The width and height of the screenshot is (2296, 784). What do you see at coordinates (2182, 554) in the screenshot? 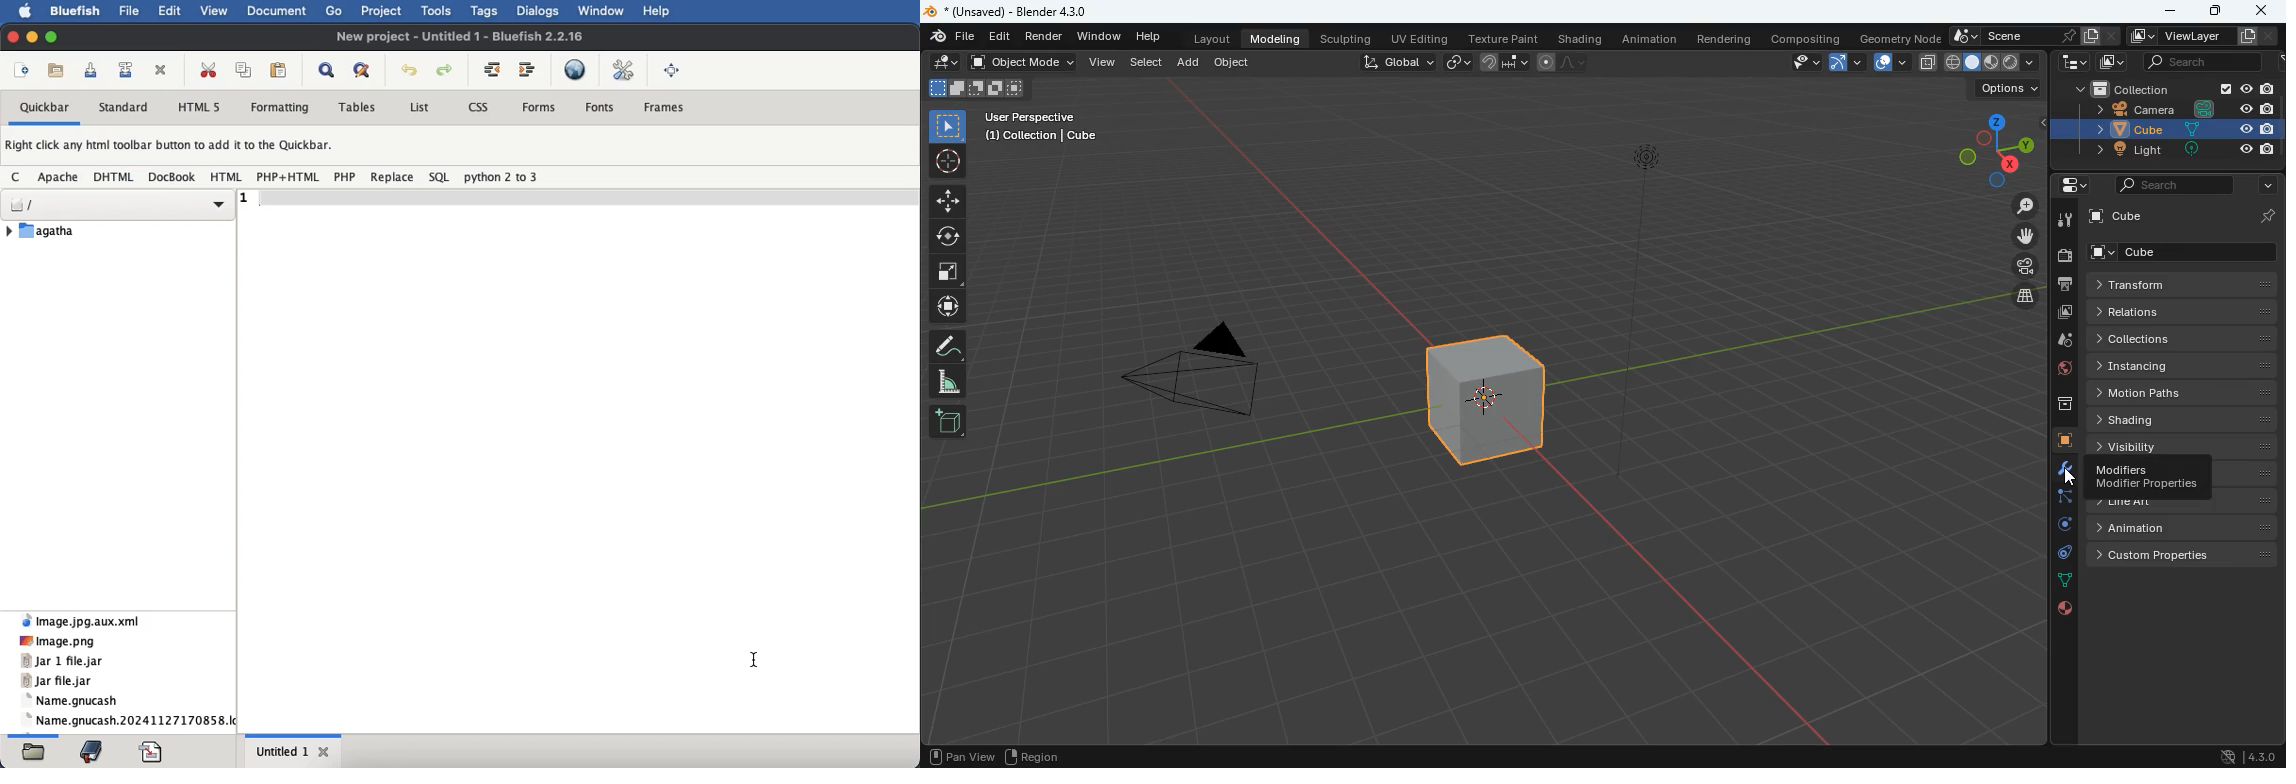
I see `custom properties` at bounding box center [2182, 554].